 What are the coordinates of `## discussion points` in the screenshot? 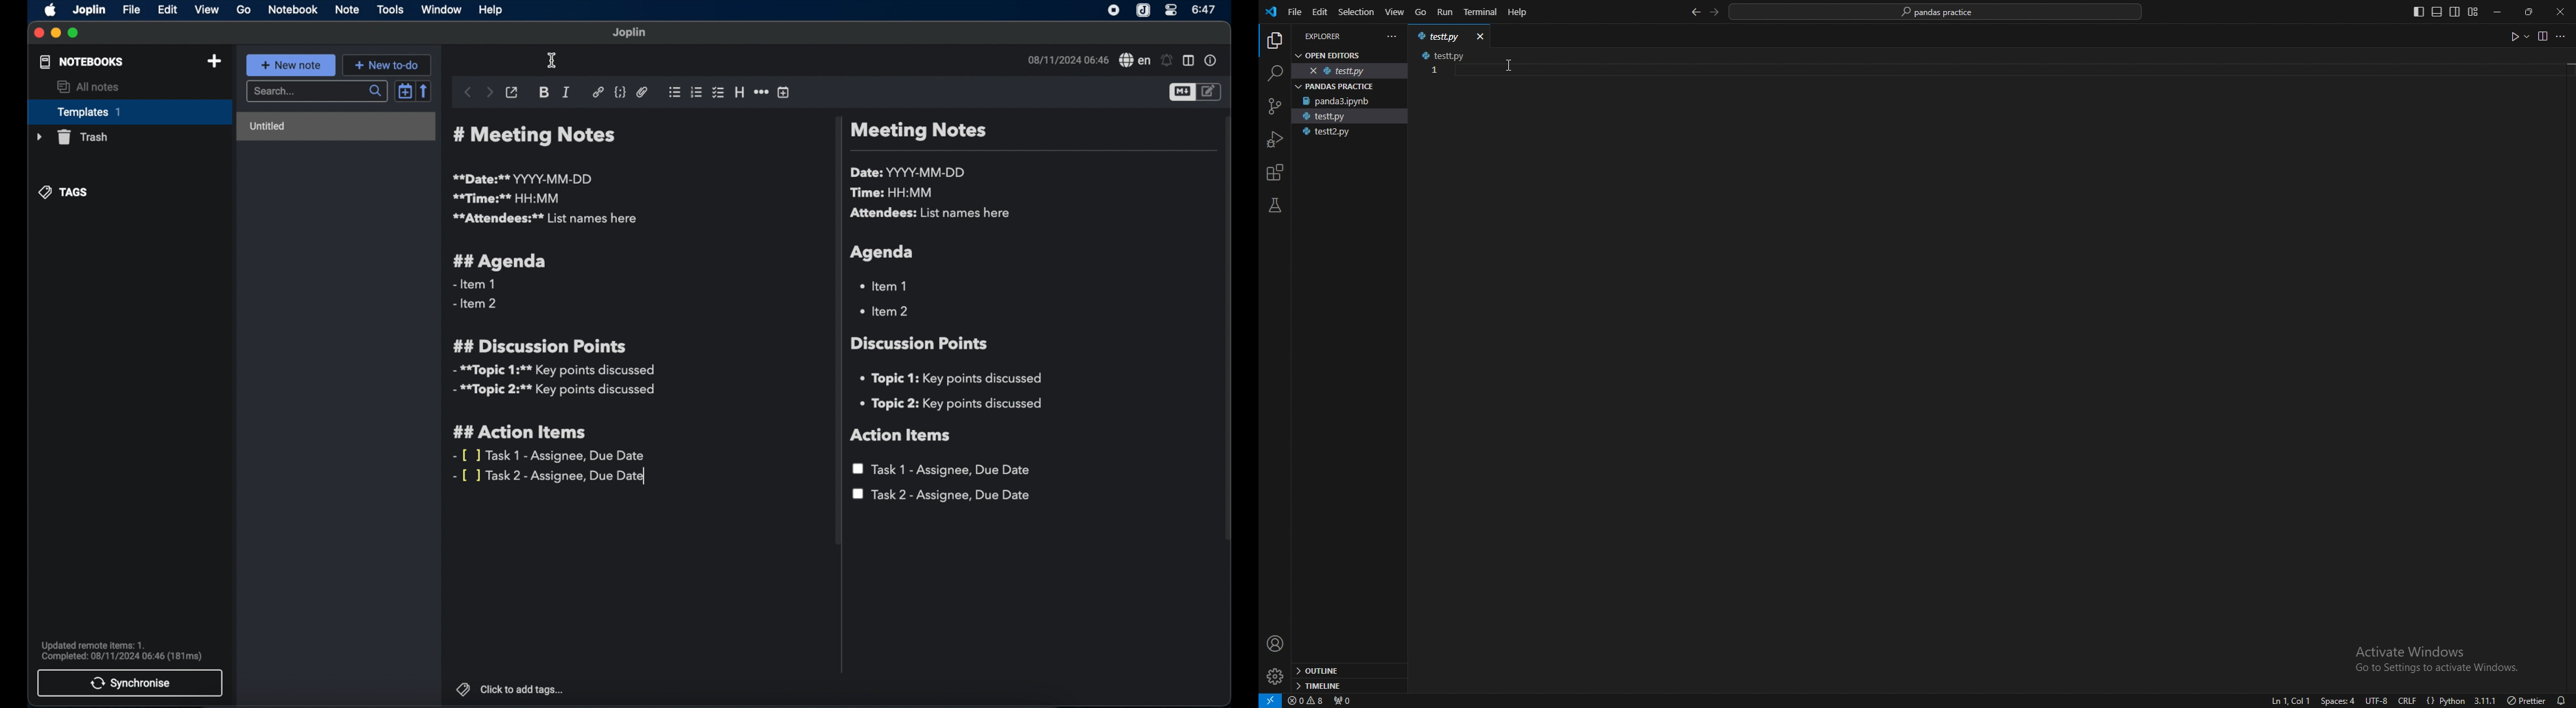 It's located at (540, 345).